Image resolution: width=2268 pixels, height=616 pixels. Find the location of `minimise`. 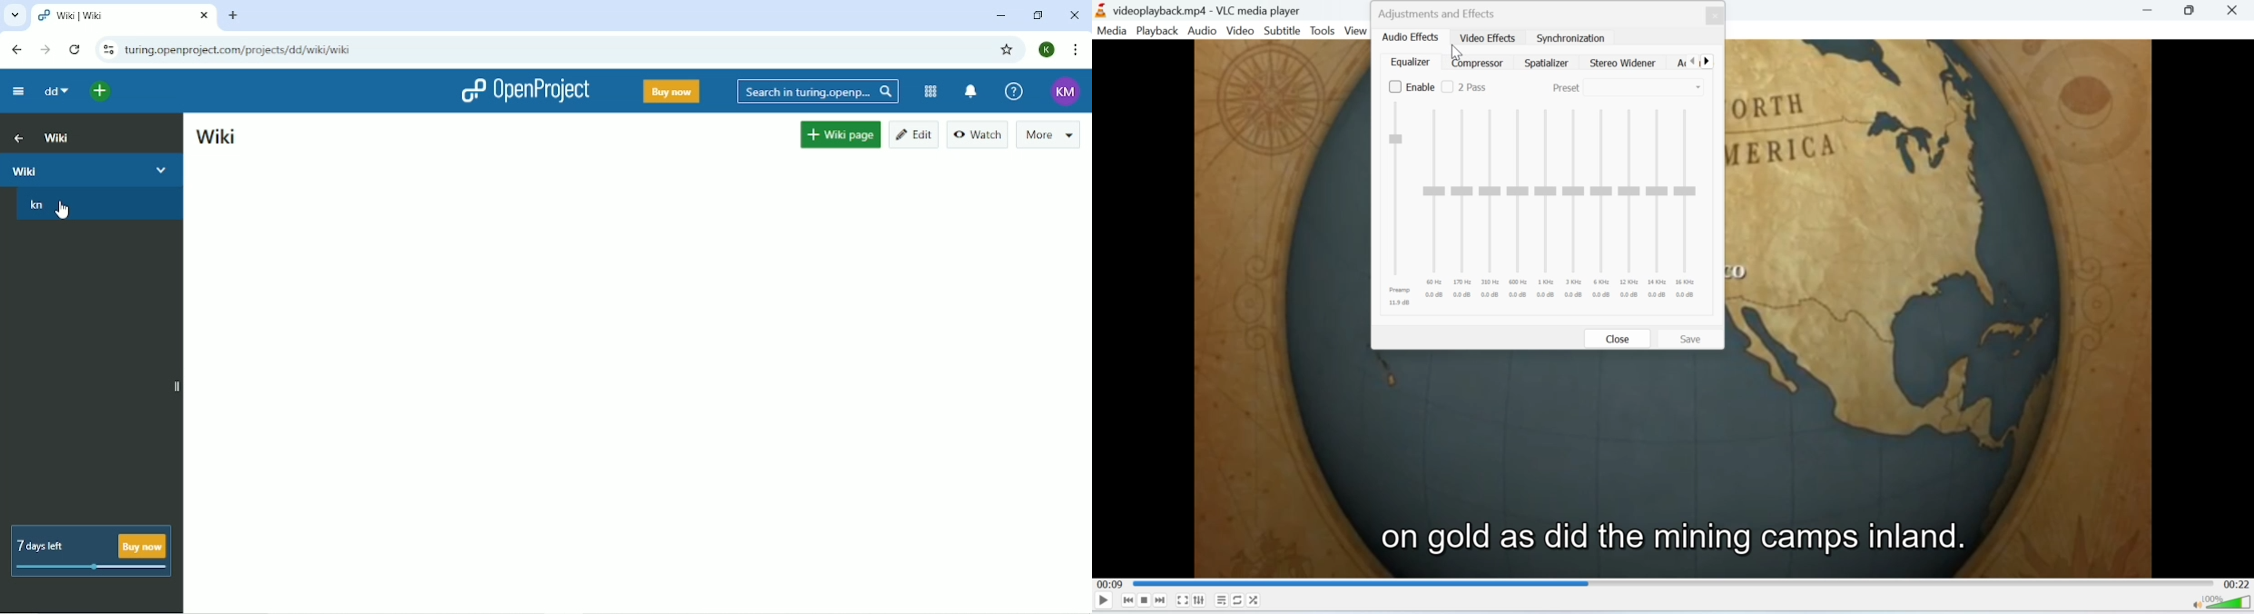

minimise is located at coordinates (2150, 11).